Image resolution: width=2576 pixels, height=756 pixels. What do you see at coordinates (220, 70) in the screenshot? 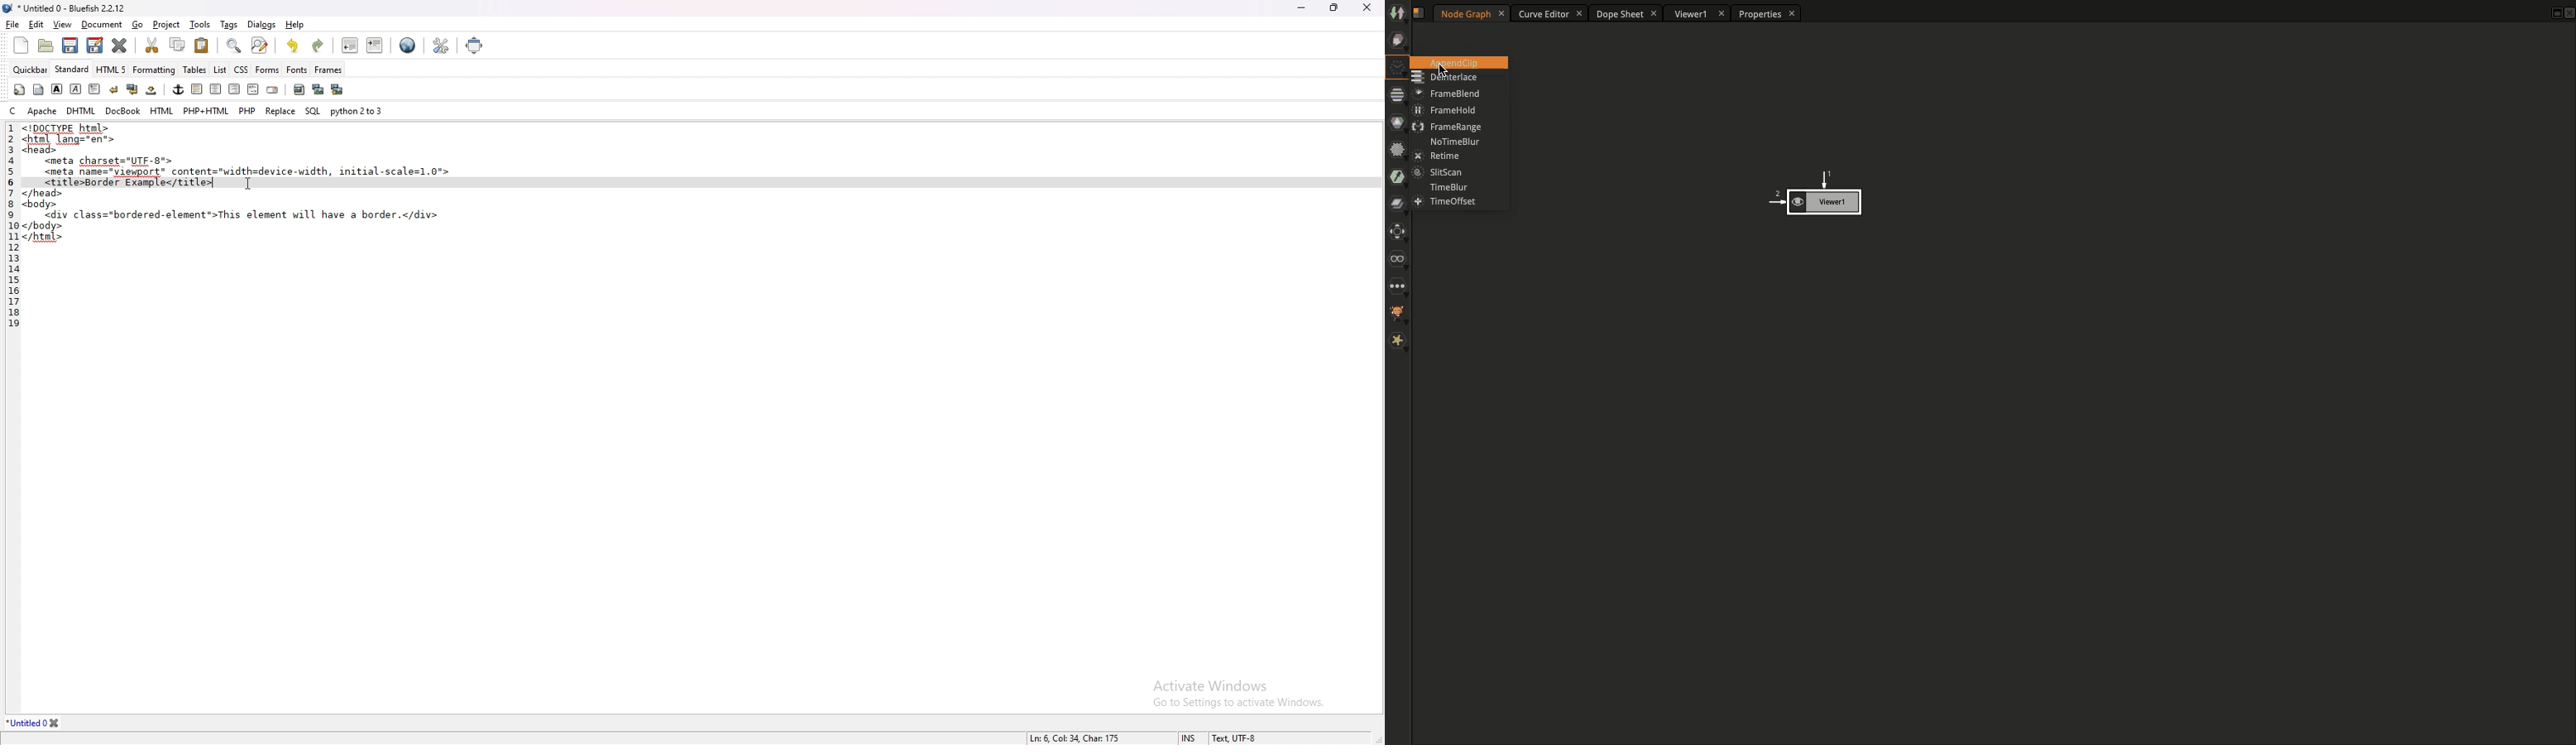
I see `list` at bounding box center [220, 70].